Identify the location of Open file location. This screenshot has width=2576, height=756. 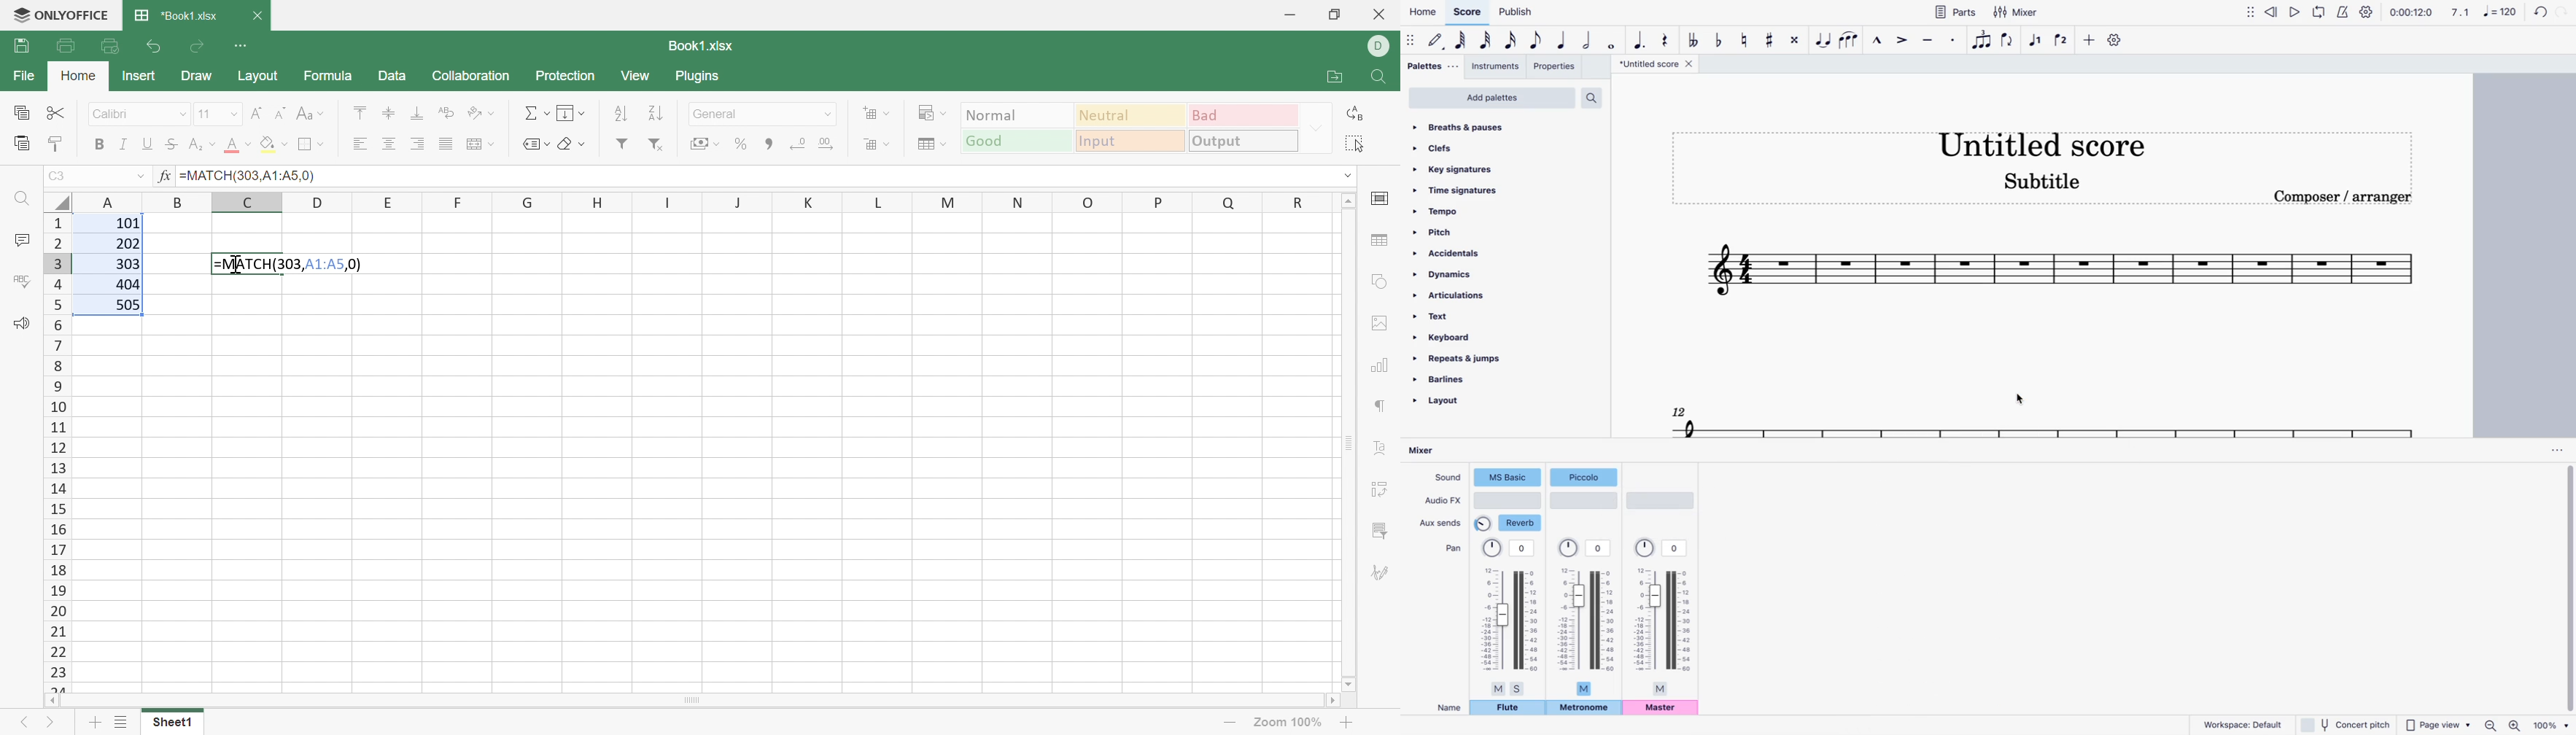
(1327, 76).